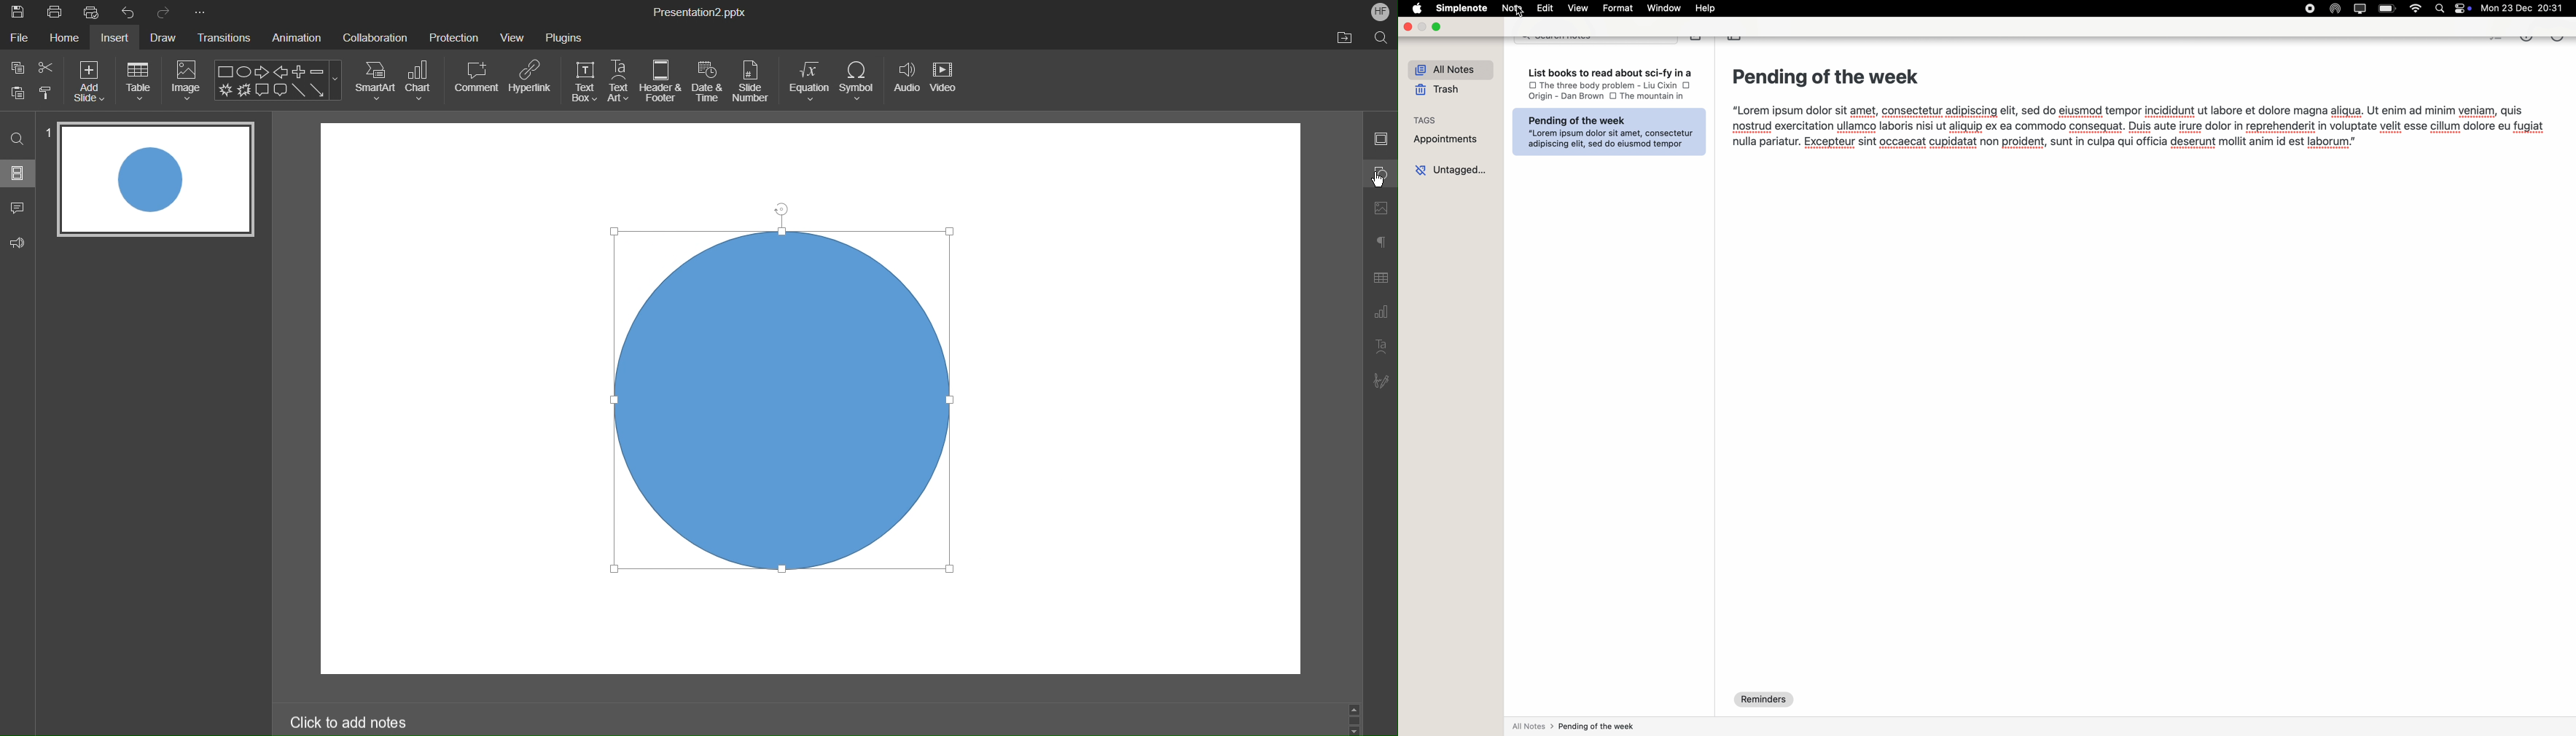 The width and height of the screenshot is (2576, 756). Describe the element at coordinates (2526, 42) in the screenshot. I see `metrics` at that location.